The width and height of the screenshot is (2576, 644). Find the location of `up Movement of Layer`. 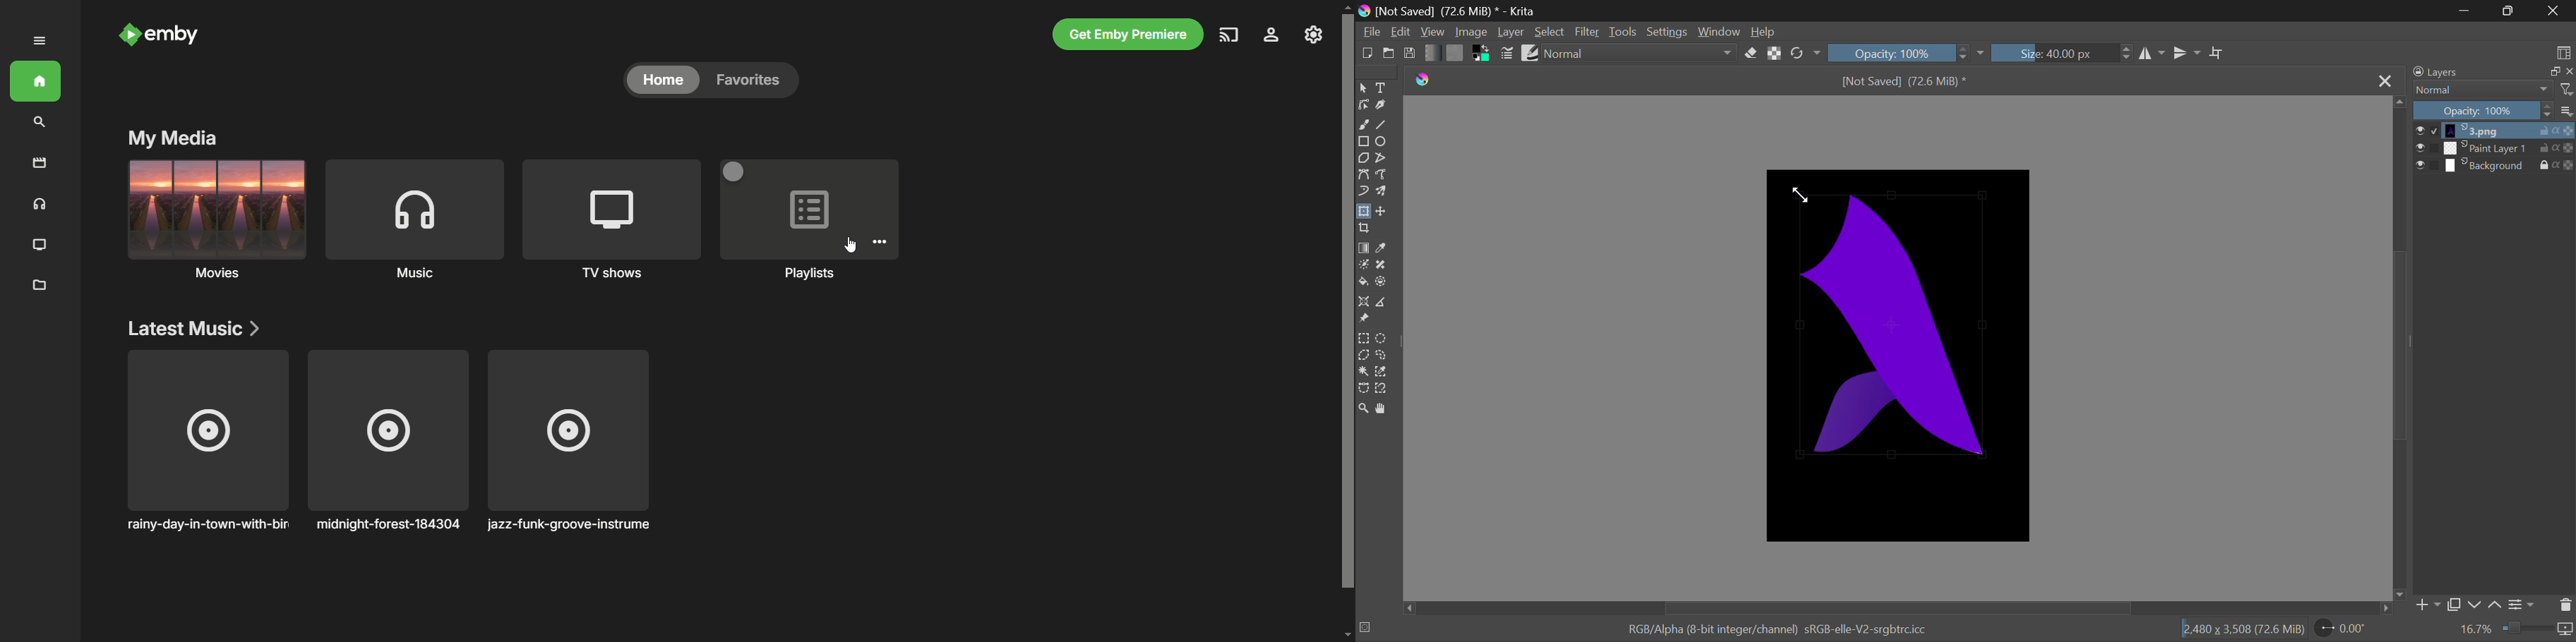

up Movement of Layer is located at coordinates (2495, 604).